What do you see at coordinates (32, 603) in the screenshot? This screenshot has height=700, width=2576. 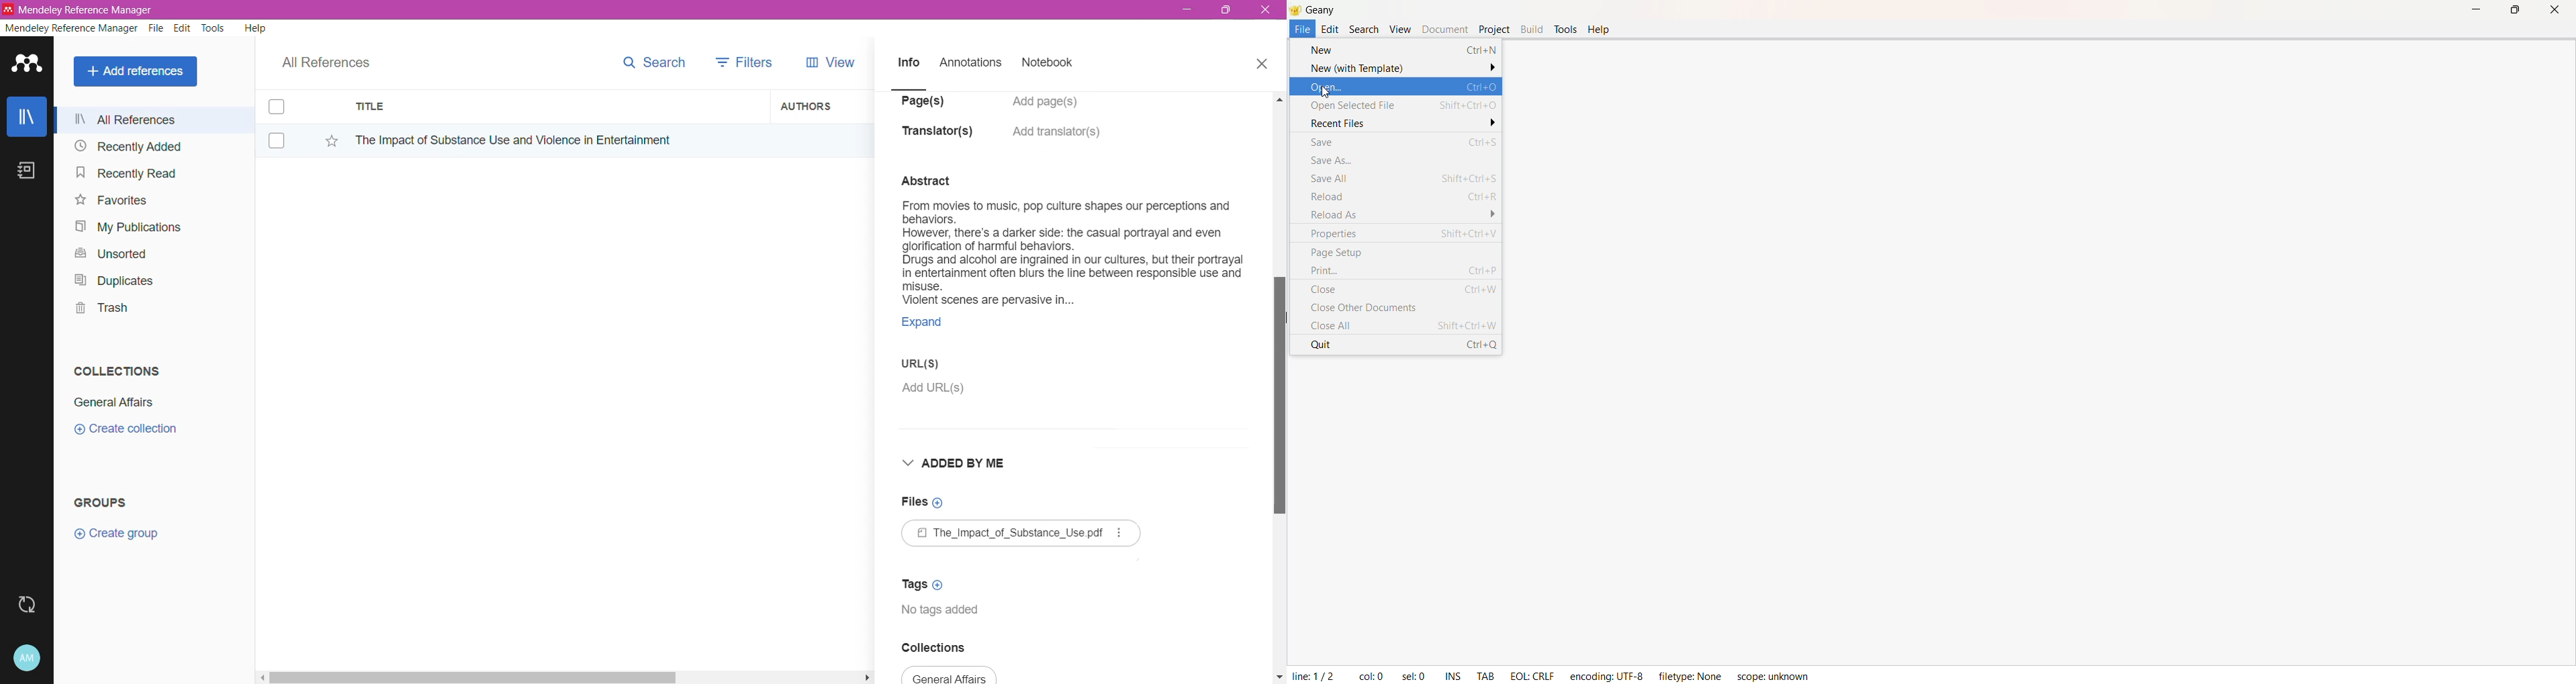 I see `Last Sync` at bounding box center [32, 603].